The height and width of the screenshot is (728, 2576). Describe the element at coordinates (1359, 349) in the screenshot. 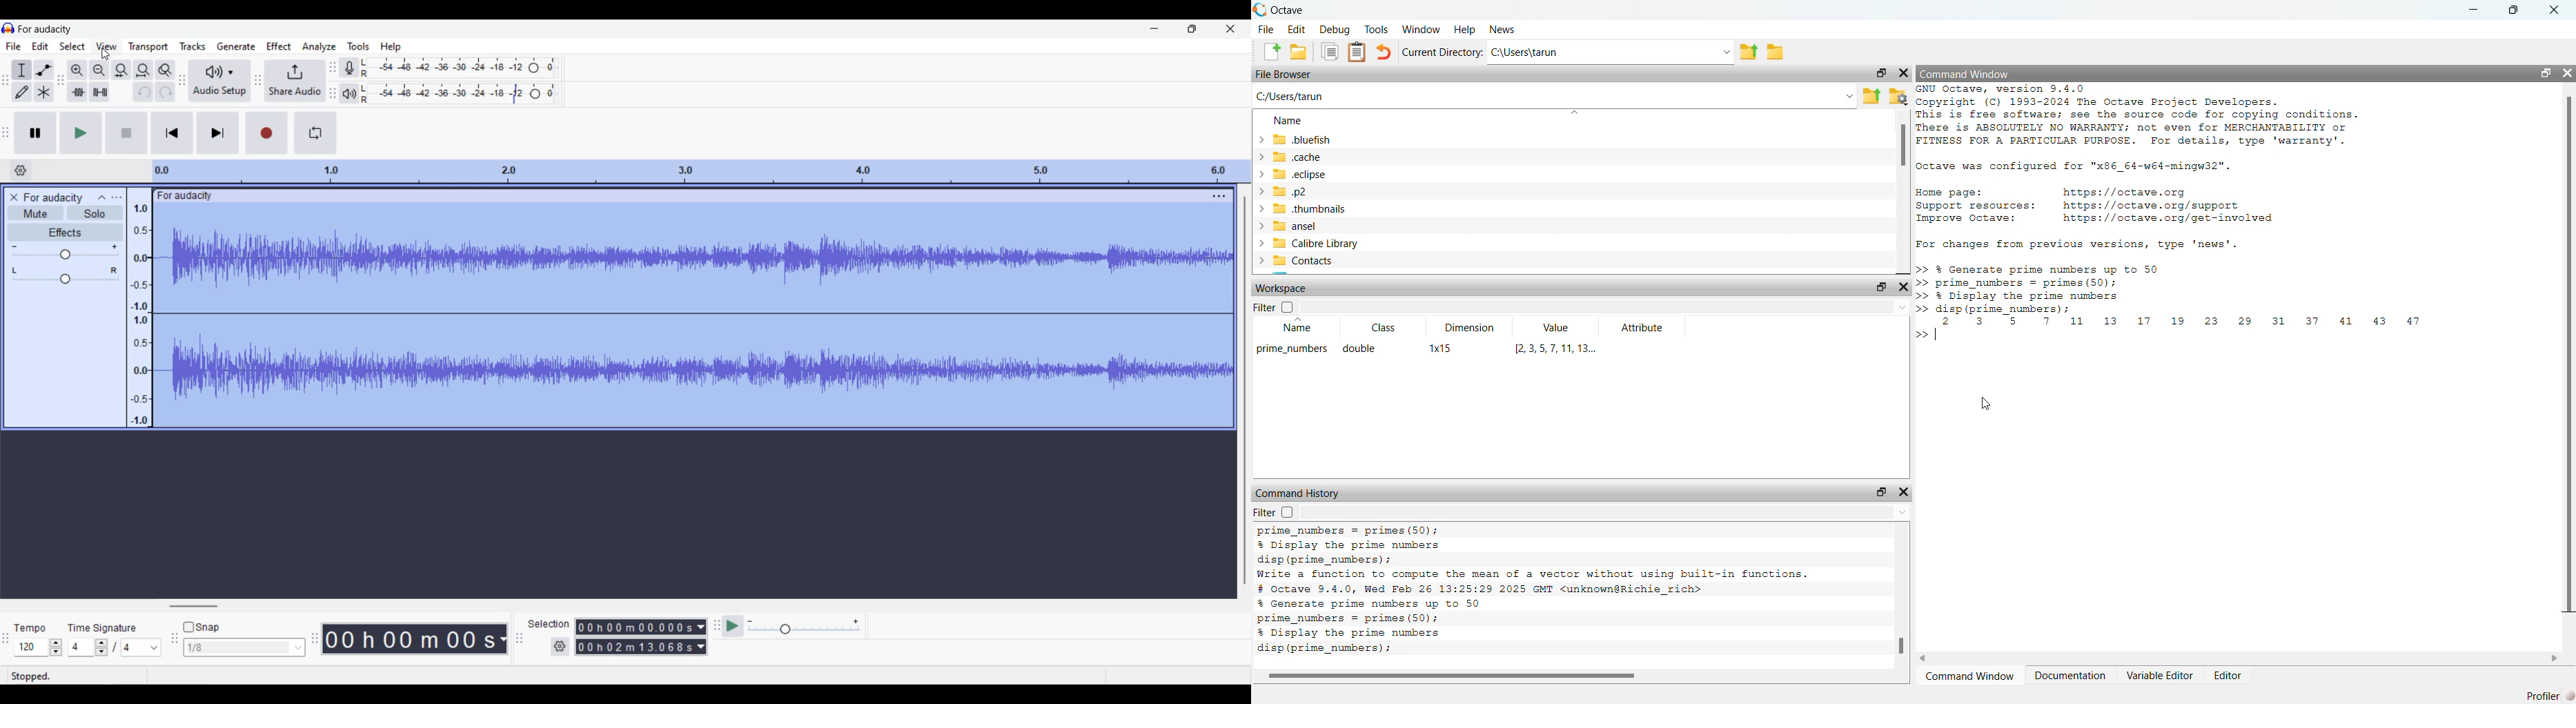

I see `double` at that location.